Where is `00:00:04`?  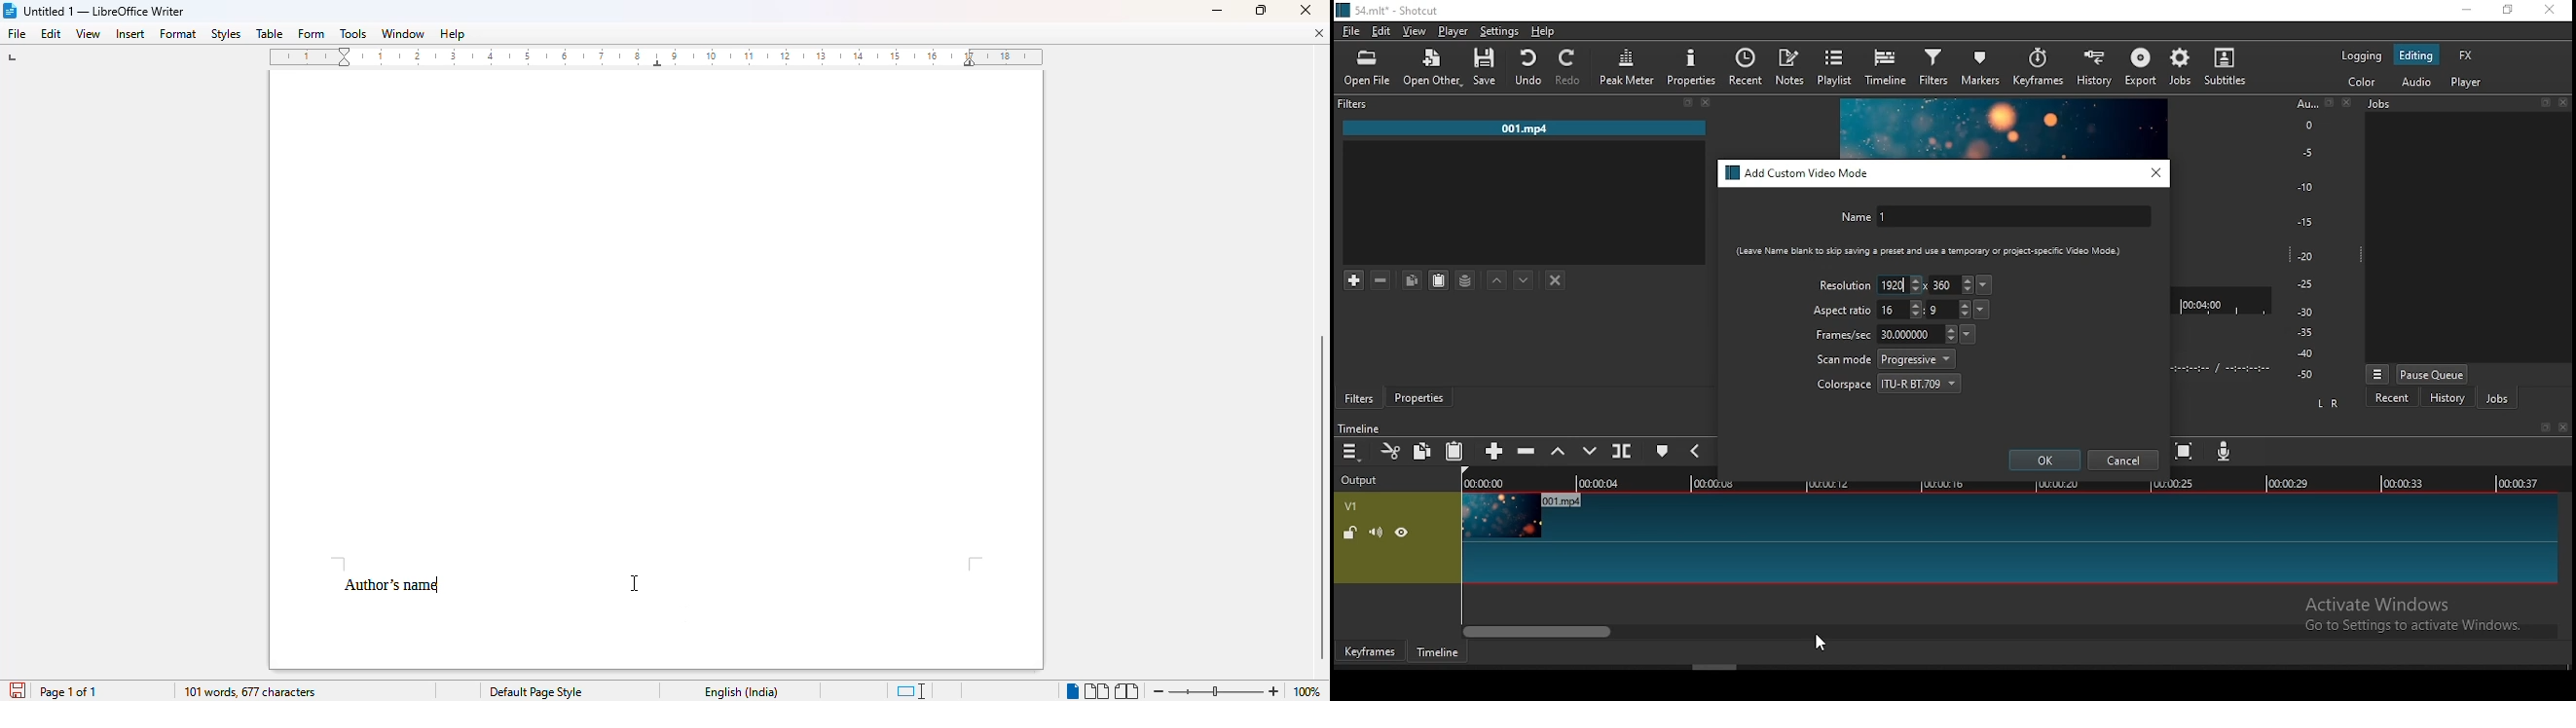
00:00:04 is located at coordinates (1601, 483).